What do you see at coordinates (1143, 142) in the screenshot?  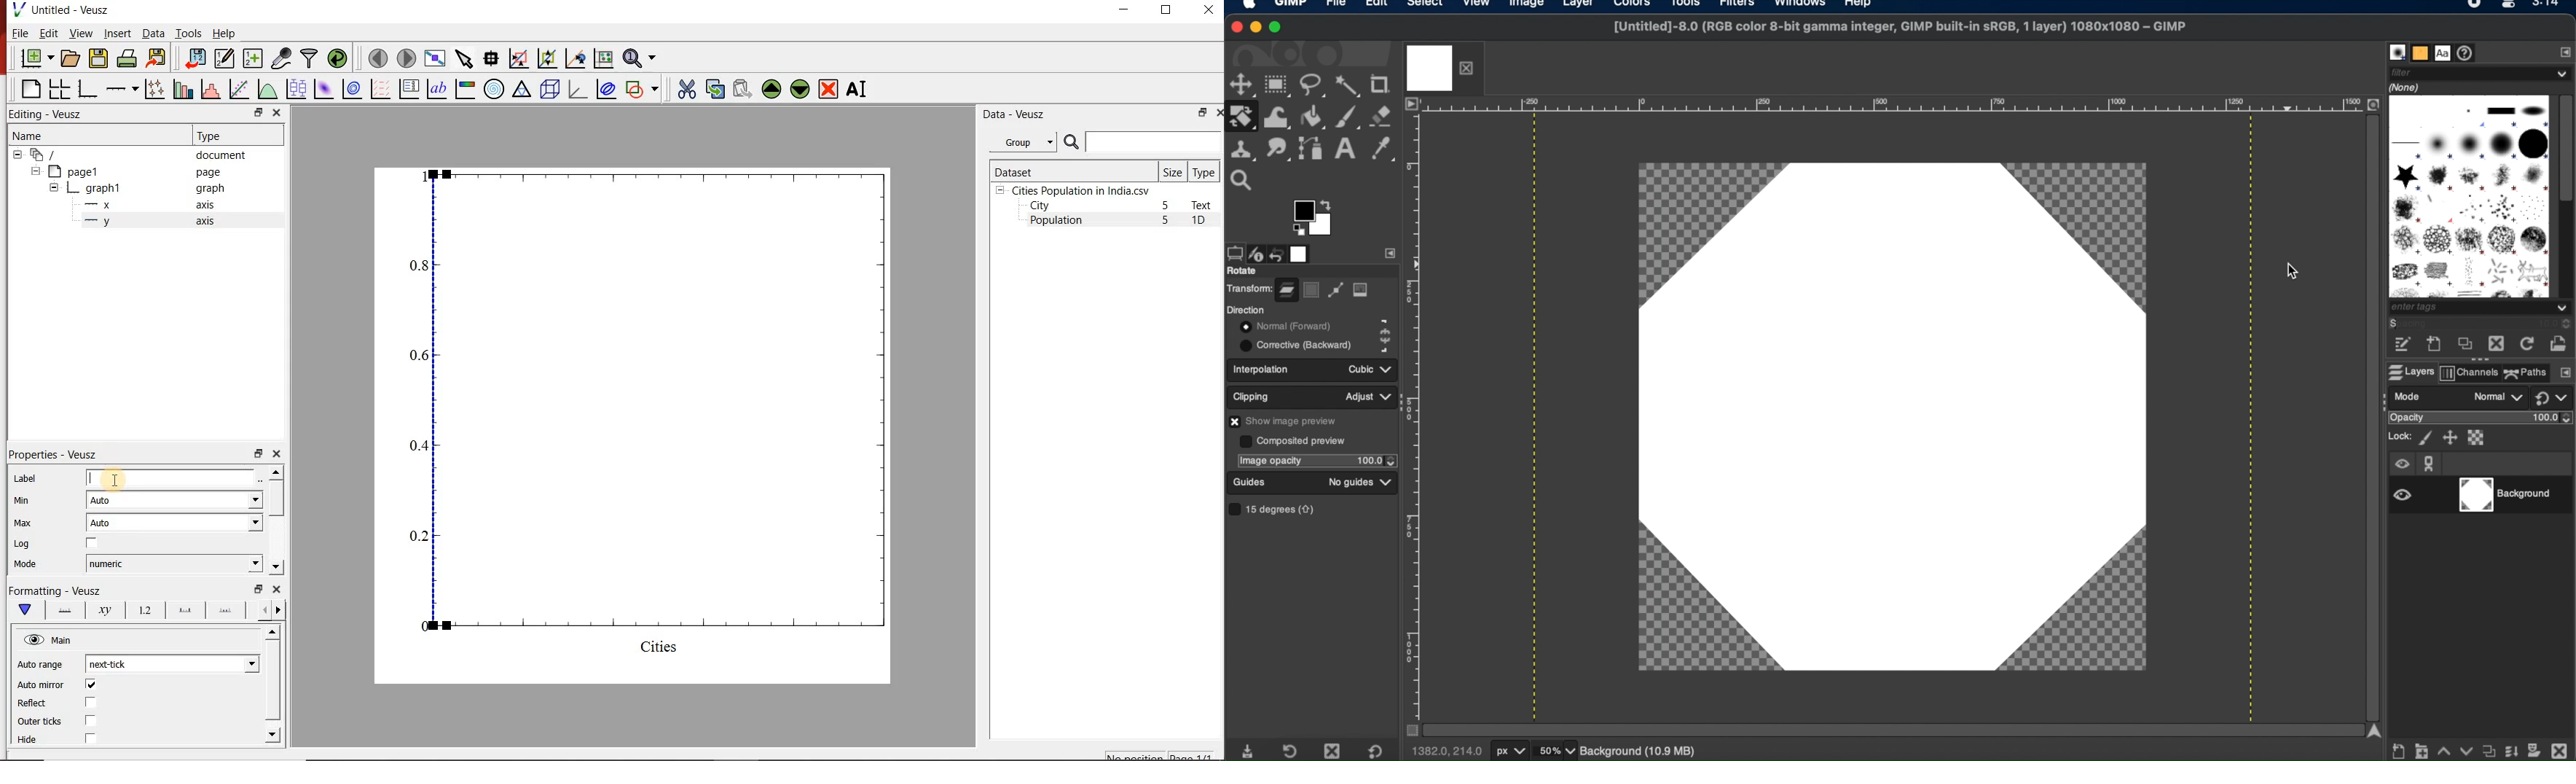 I see `search dataset` at bounding box center [1143, 142].